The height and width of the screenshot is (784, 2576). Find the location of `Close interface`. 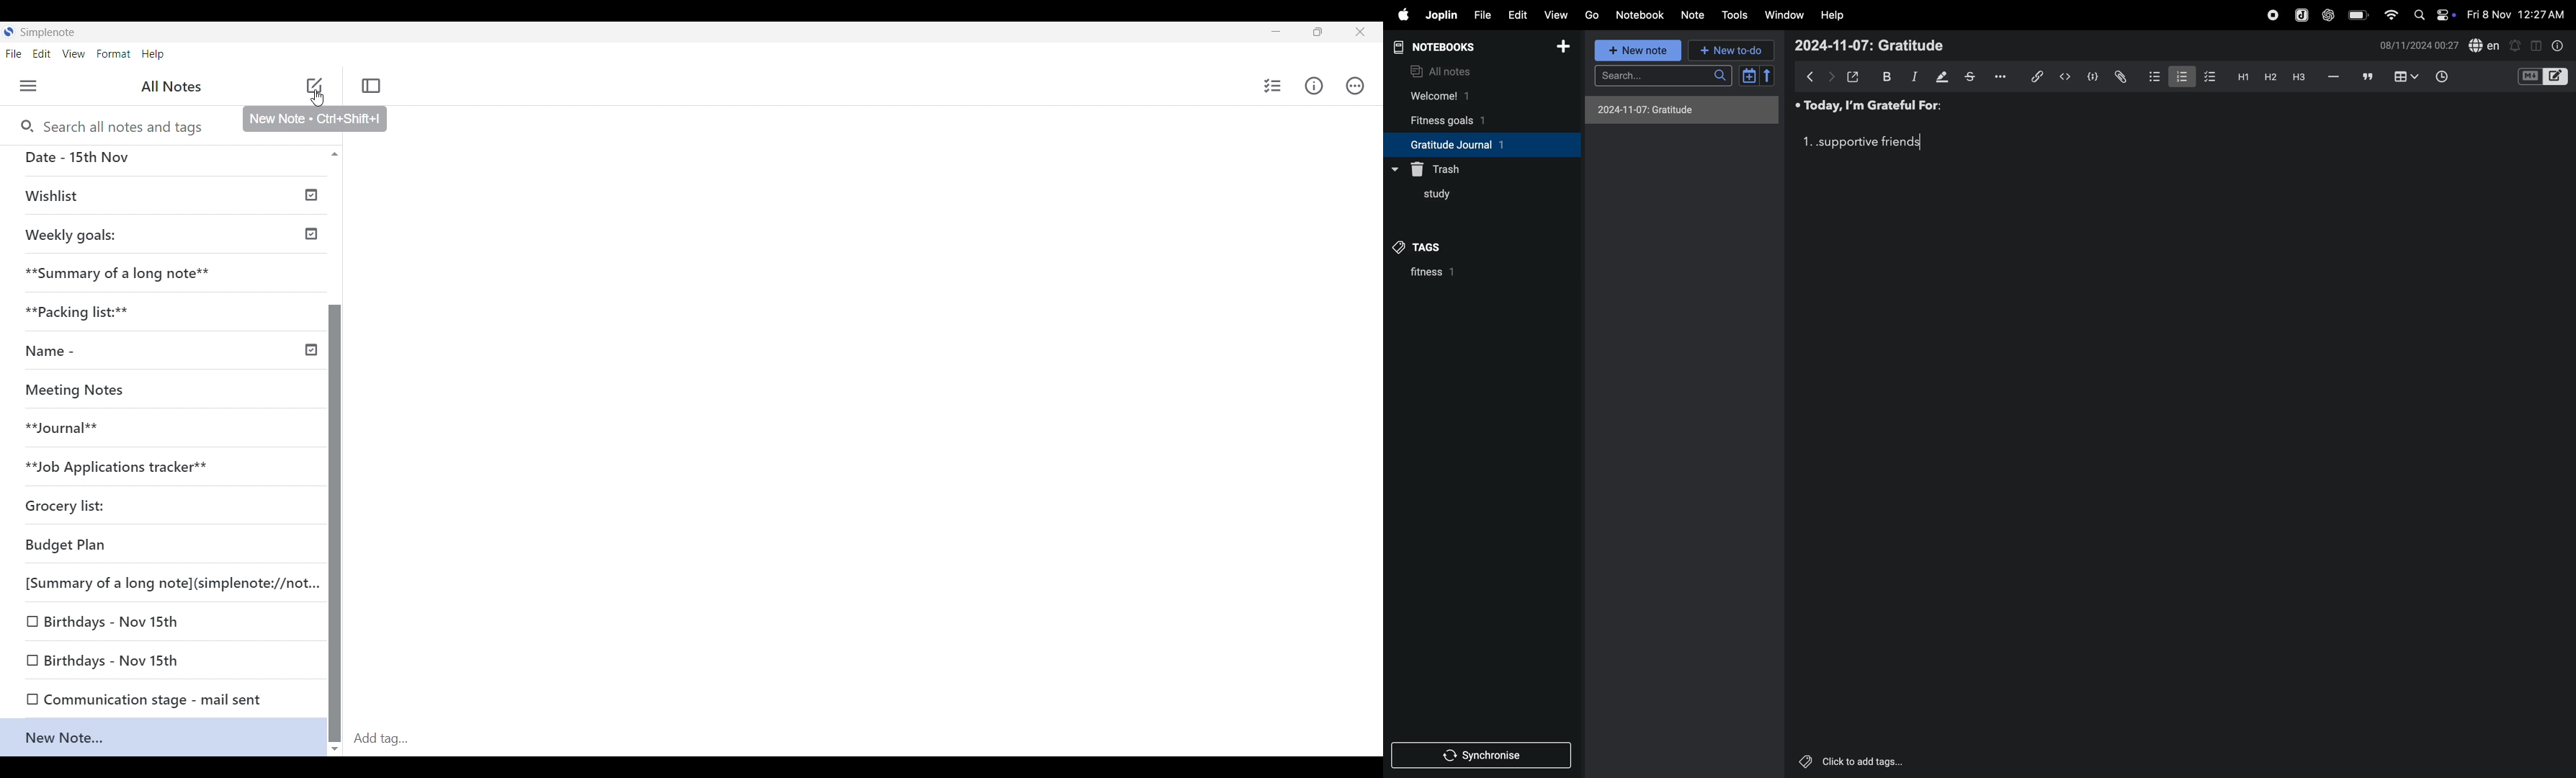

Close interface is located at coordinates (1360, 32).